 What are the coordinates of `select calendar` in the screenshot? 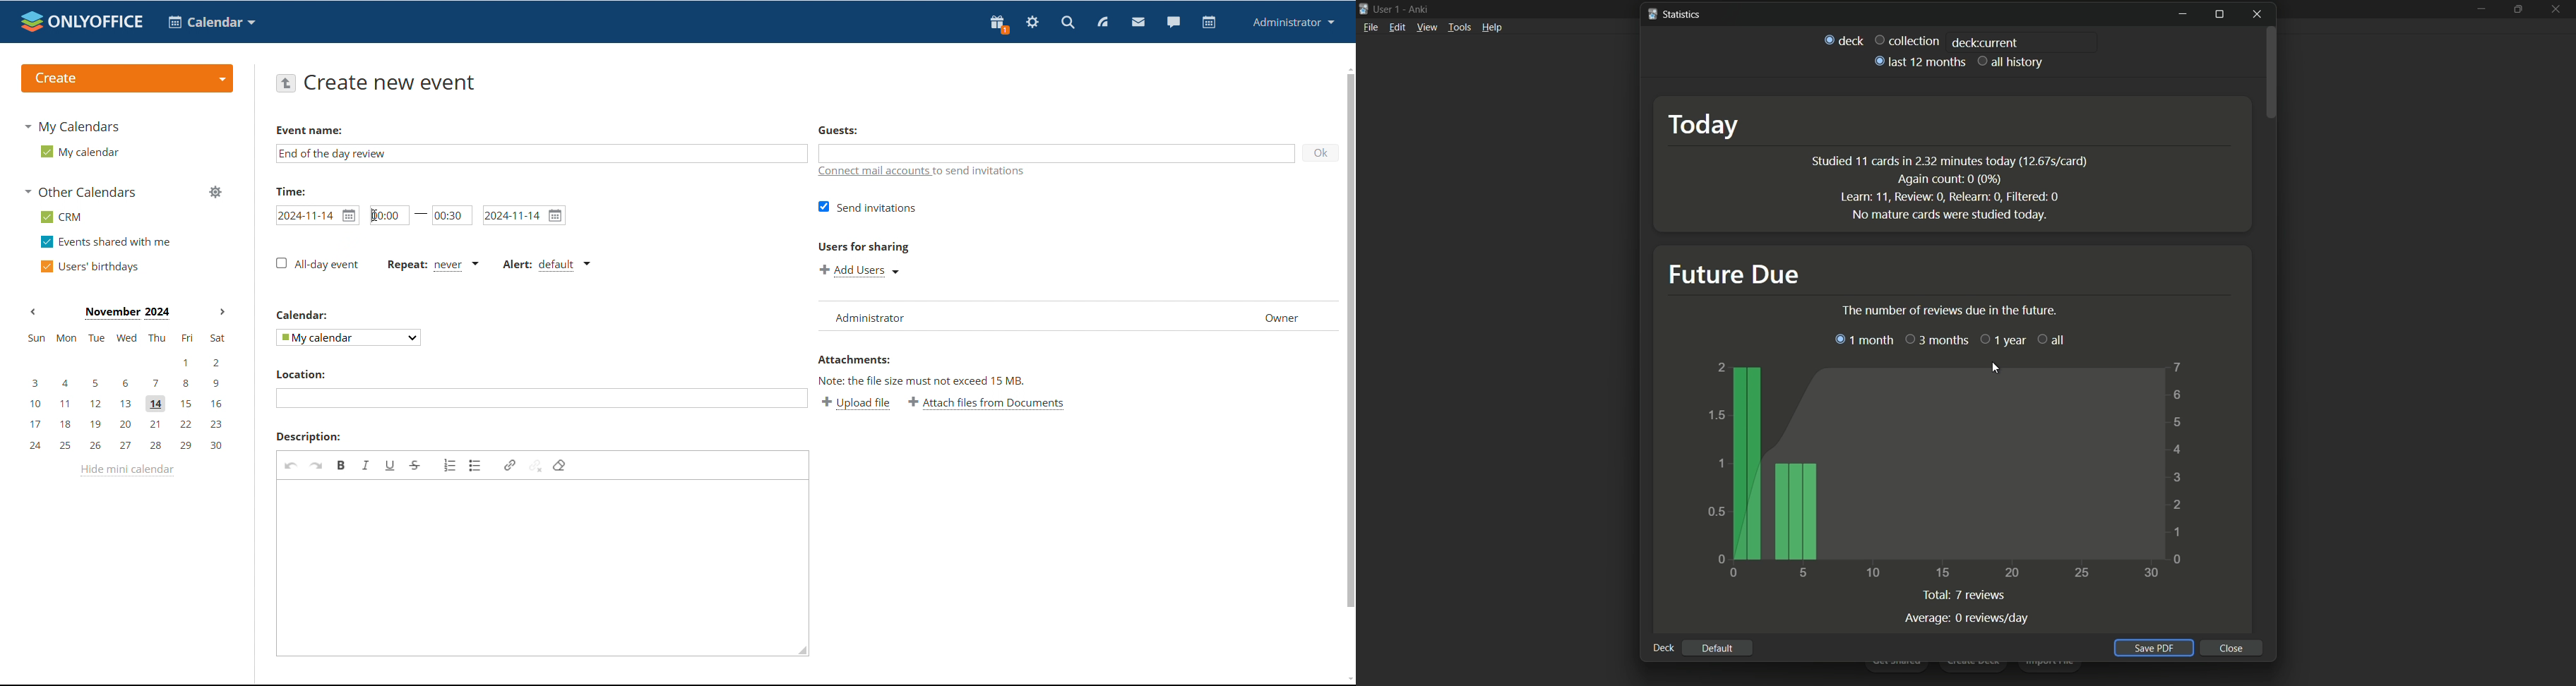 It's located at (350, 337).